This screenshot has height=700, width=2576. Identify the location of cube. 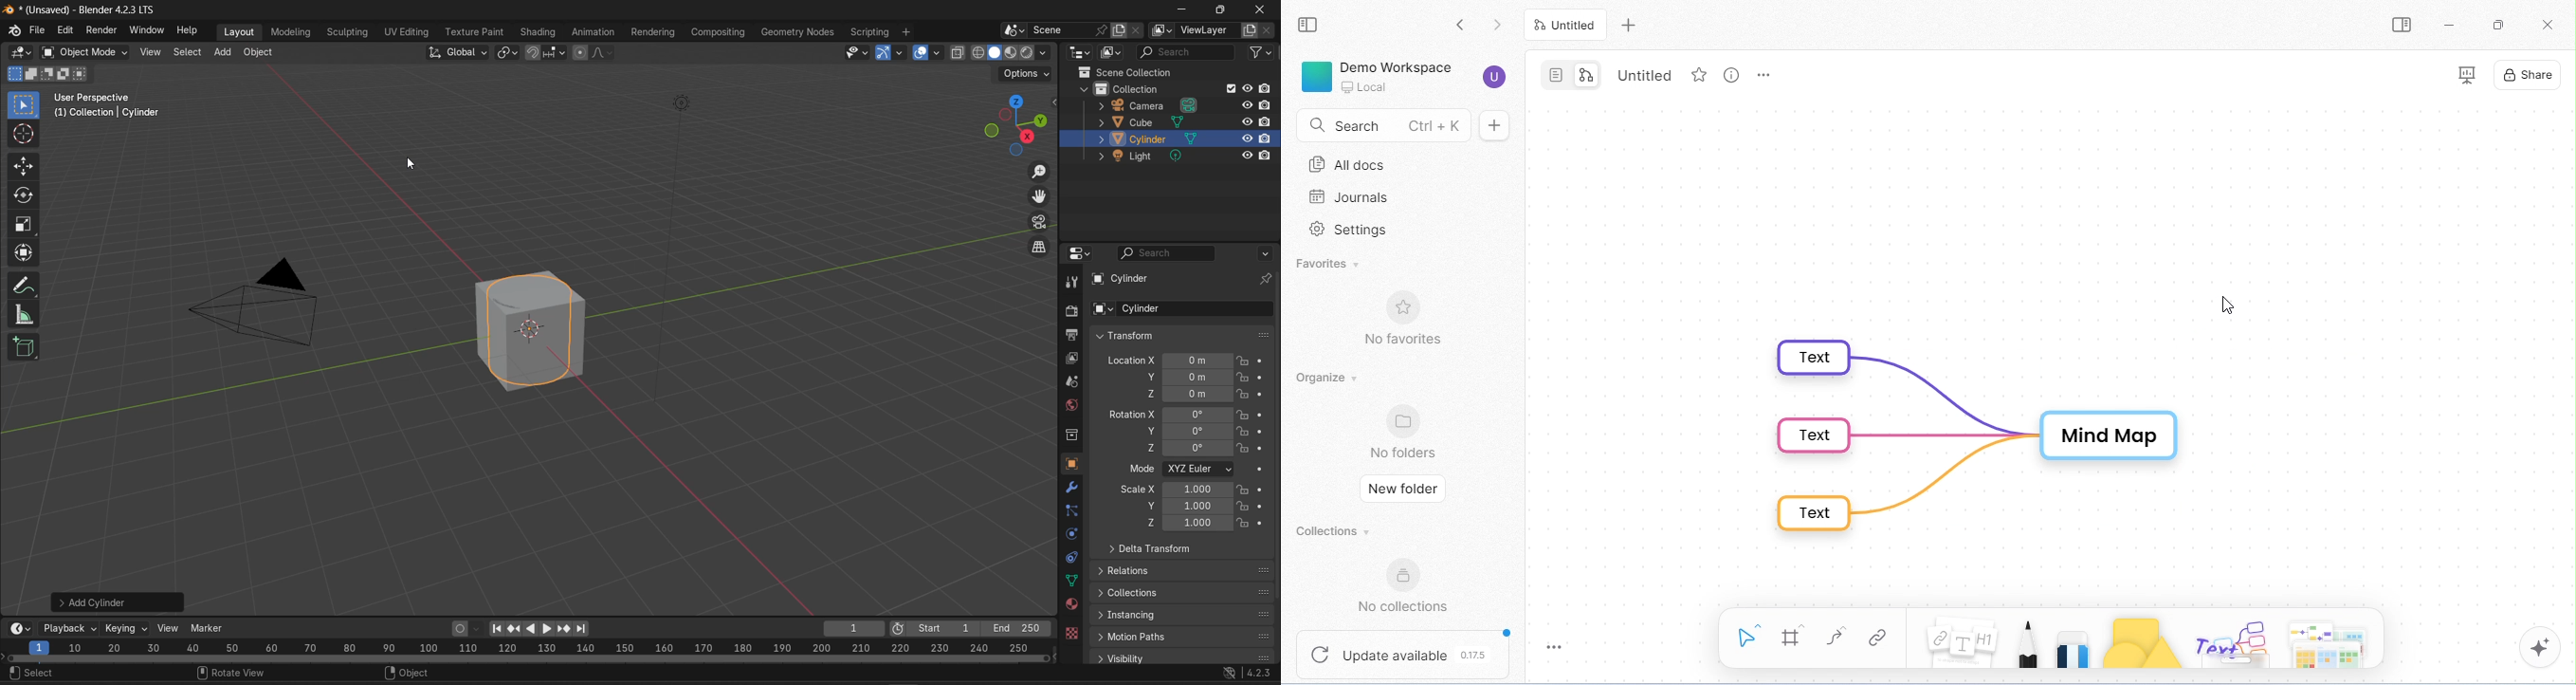
(1151, 121).